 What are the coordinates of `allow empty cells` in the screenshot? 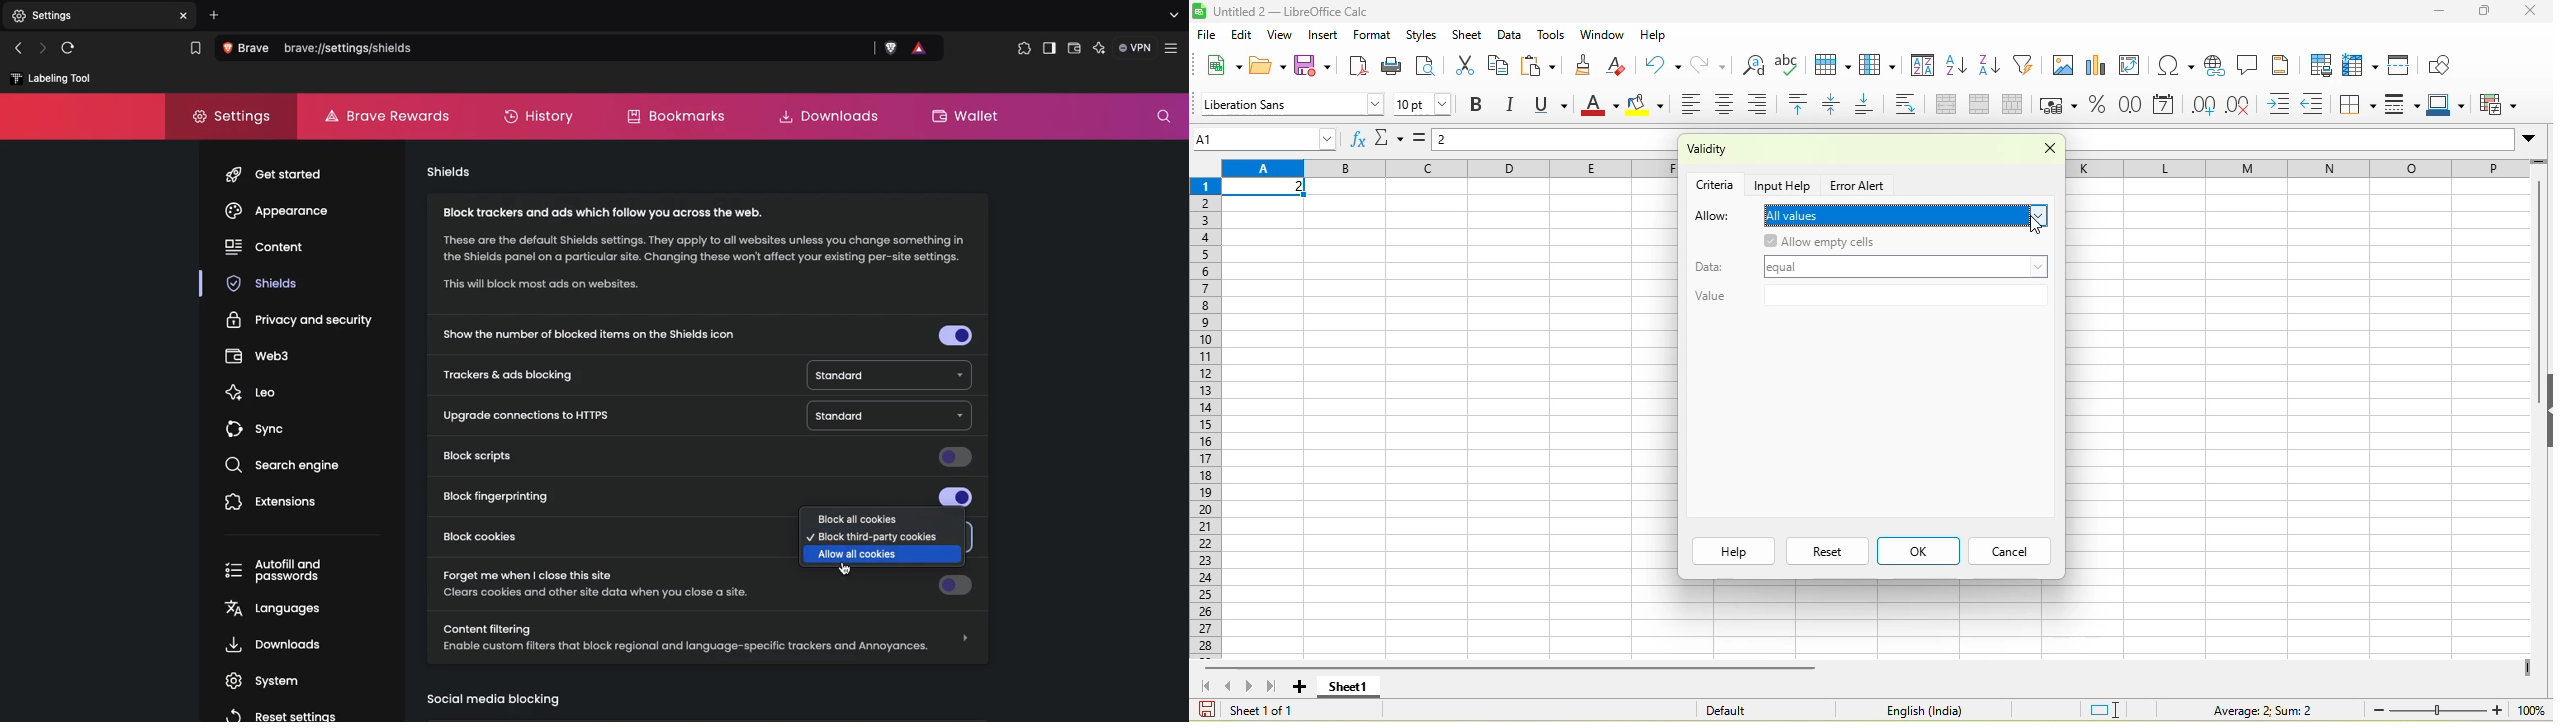 It's located at (1879, 242).